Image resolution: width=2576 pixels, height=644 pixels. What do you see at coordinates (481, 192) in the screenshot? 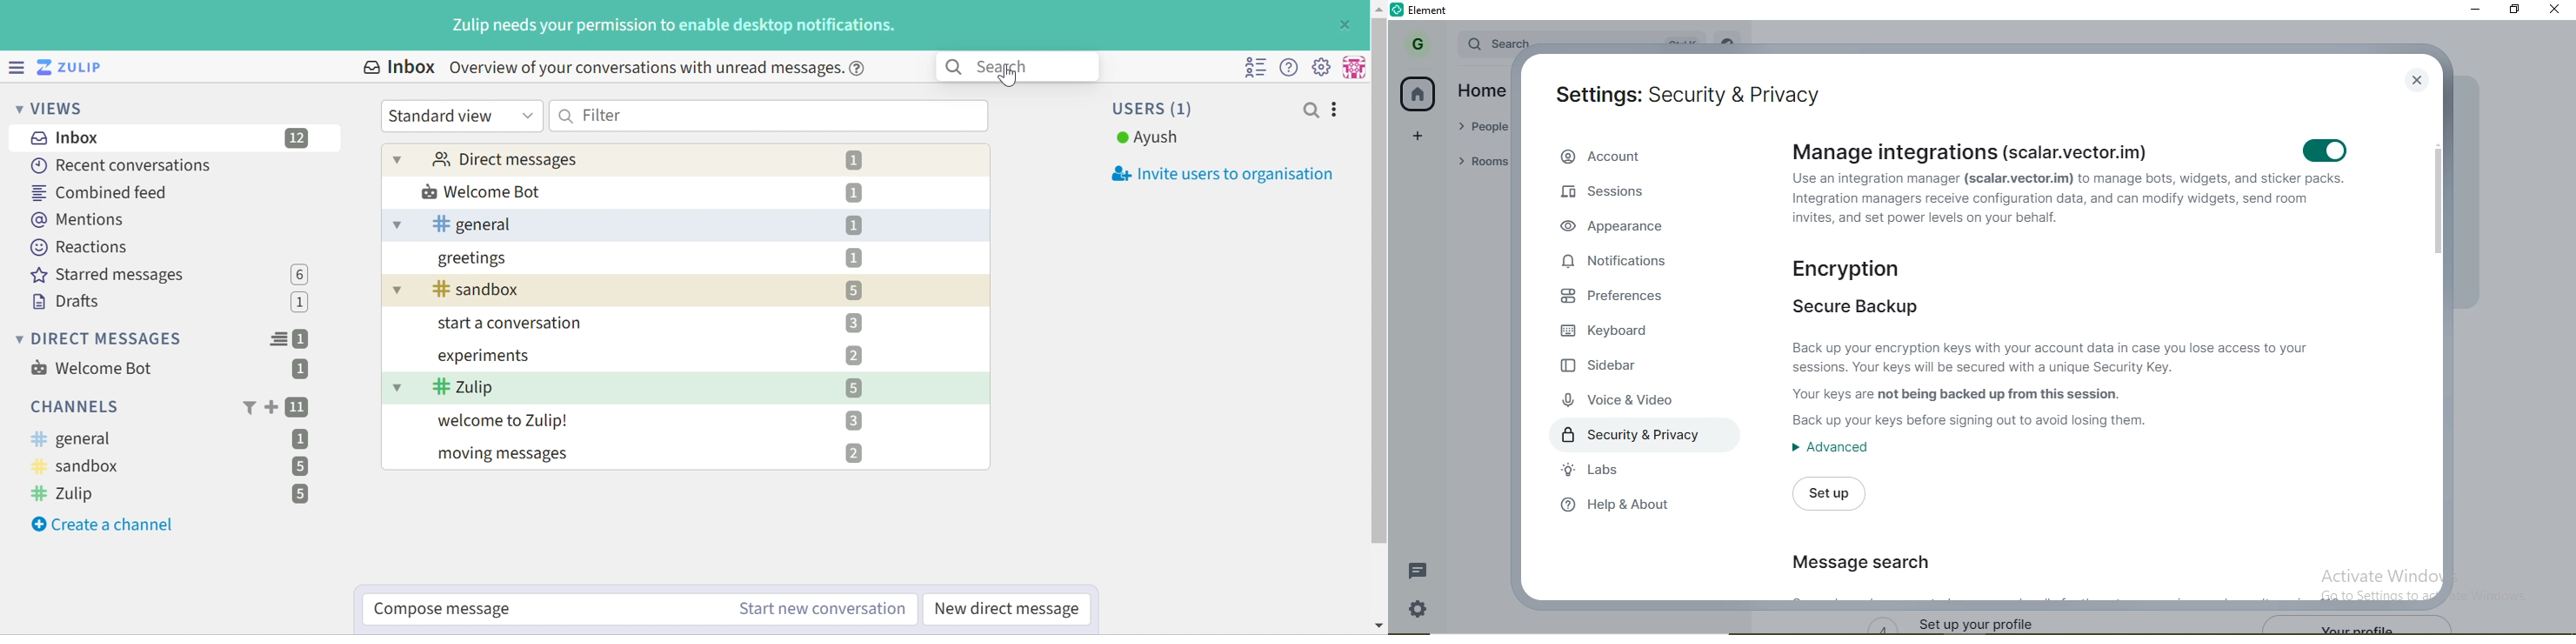
I see `Welcome Bot` at bounding box center [481, 192].